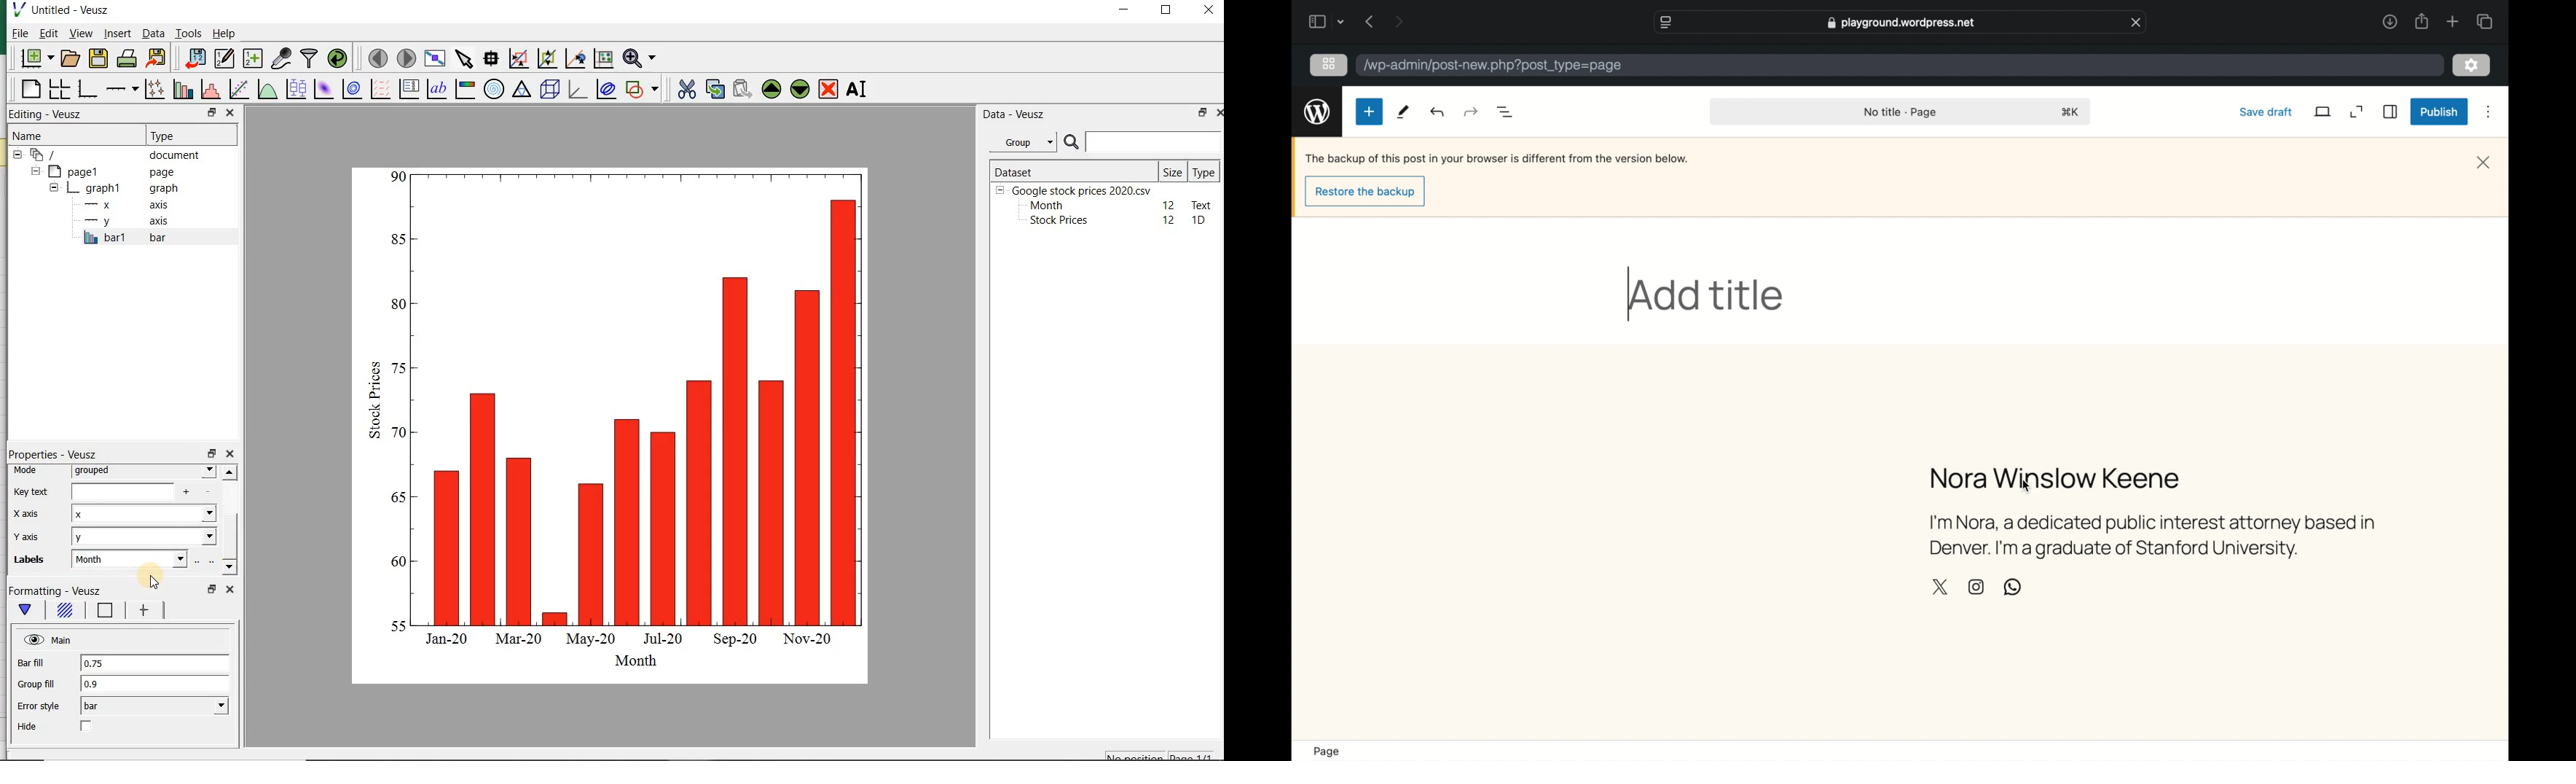 The image size is (2576, 784). What do you see at coordinates (1366, 192) in the screenshot?
I see `restore the backup` at bounding box center [1366, 192].